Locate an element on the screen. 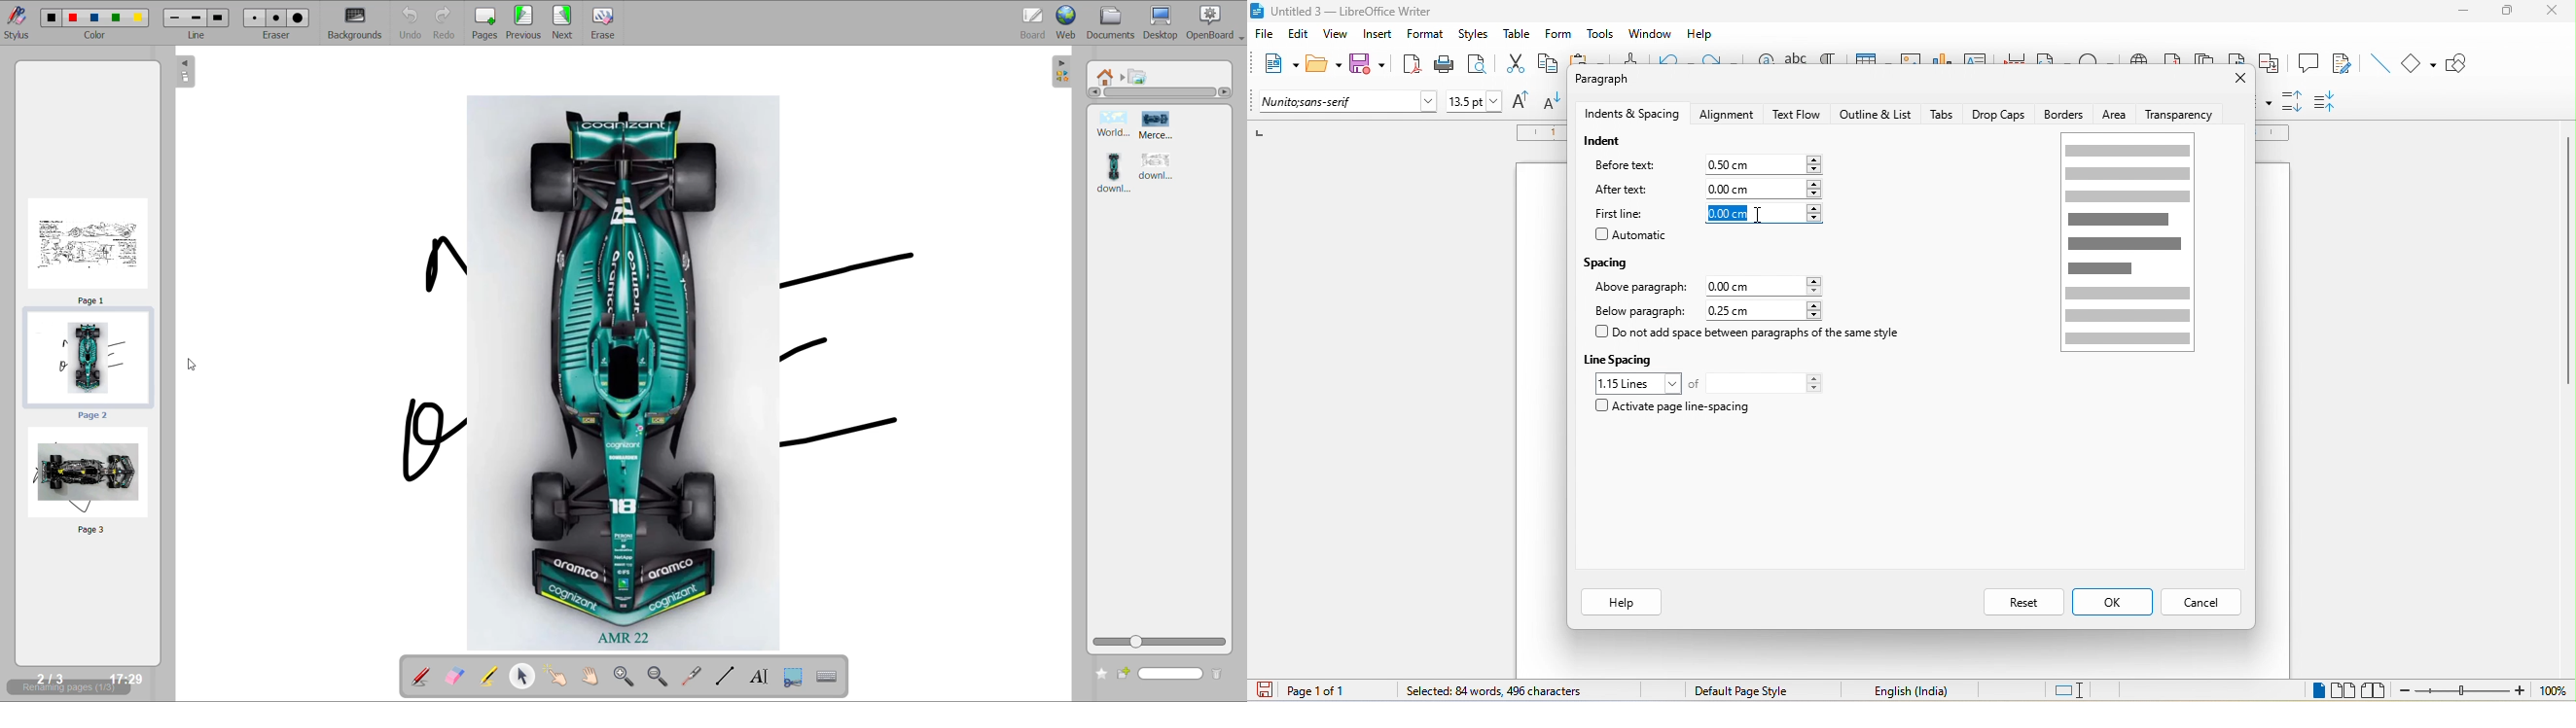 The width and height of the screenshot is (2576, 728). book view is located at coordinates (2378, 690).